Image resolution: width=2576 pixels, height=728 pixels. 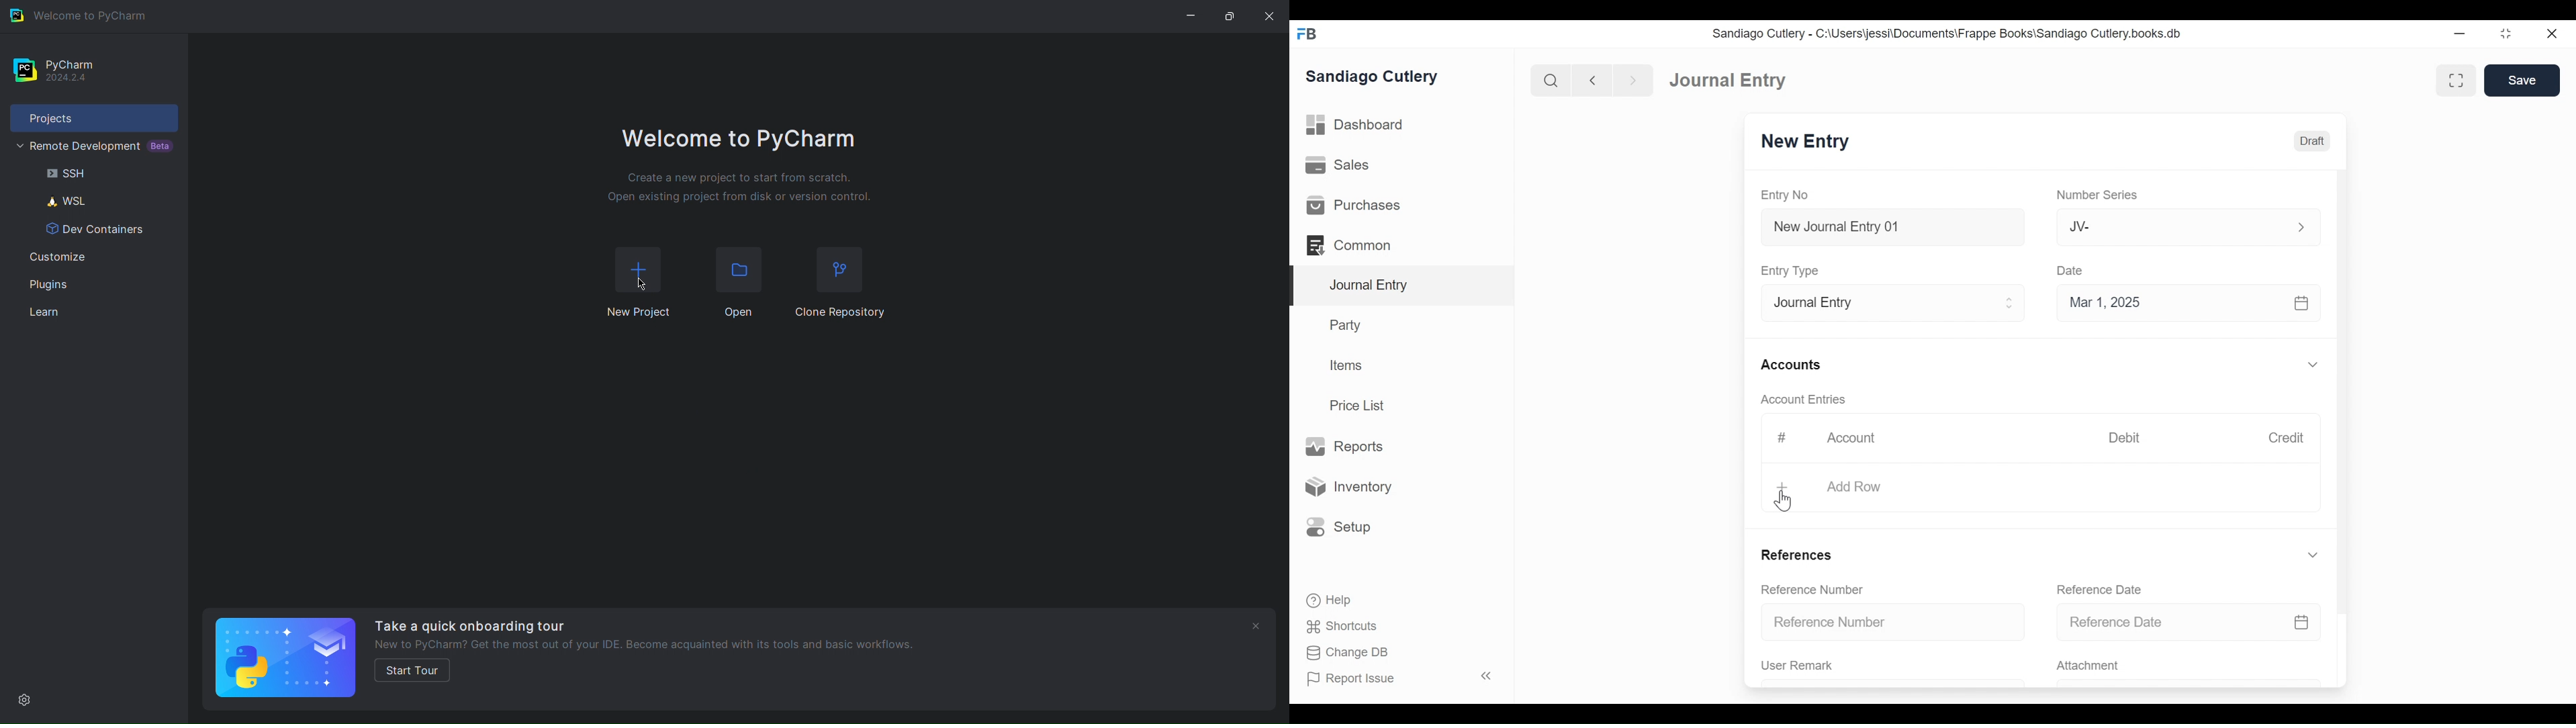 I want to click on close, so click(x=1254, y=624).